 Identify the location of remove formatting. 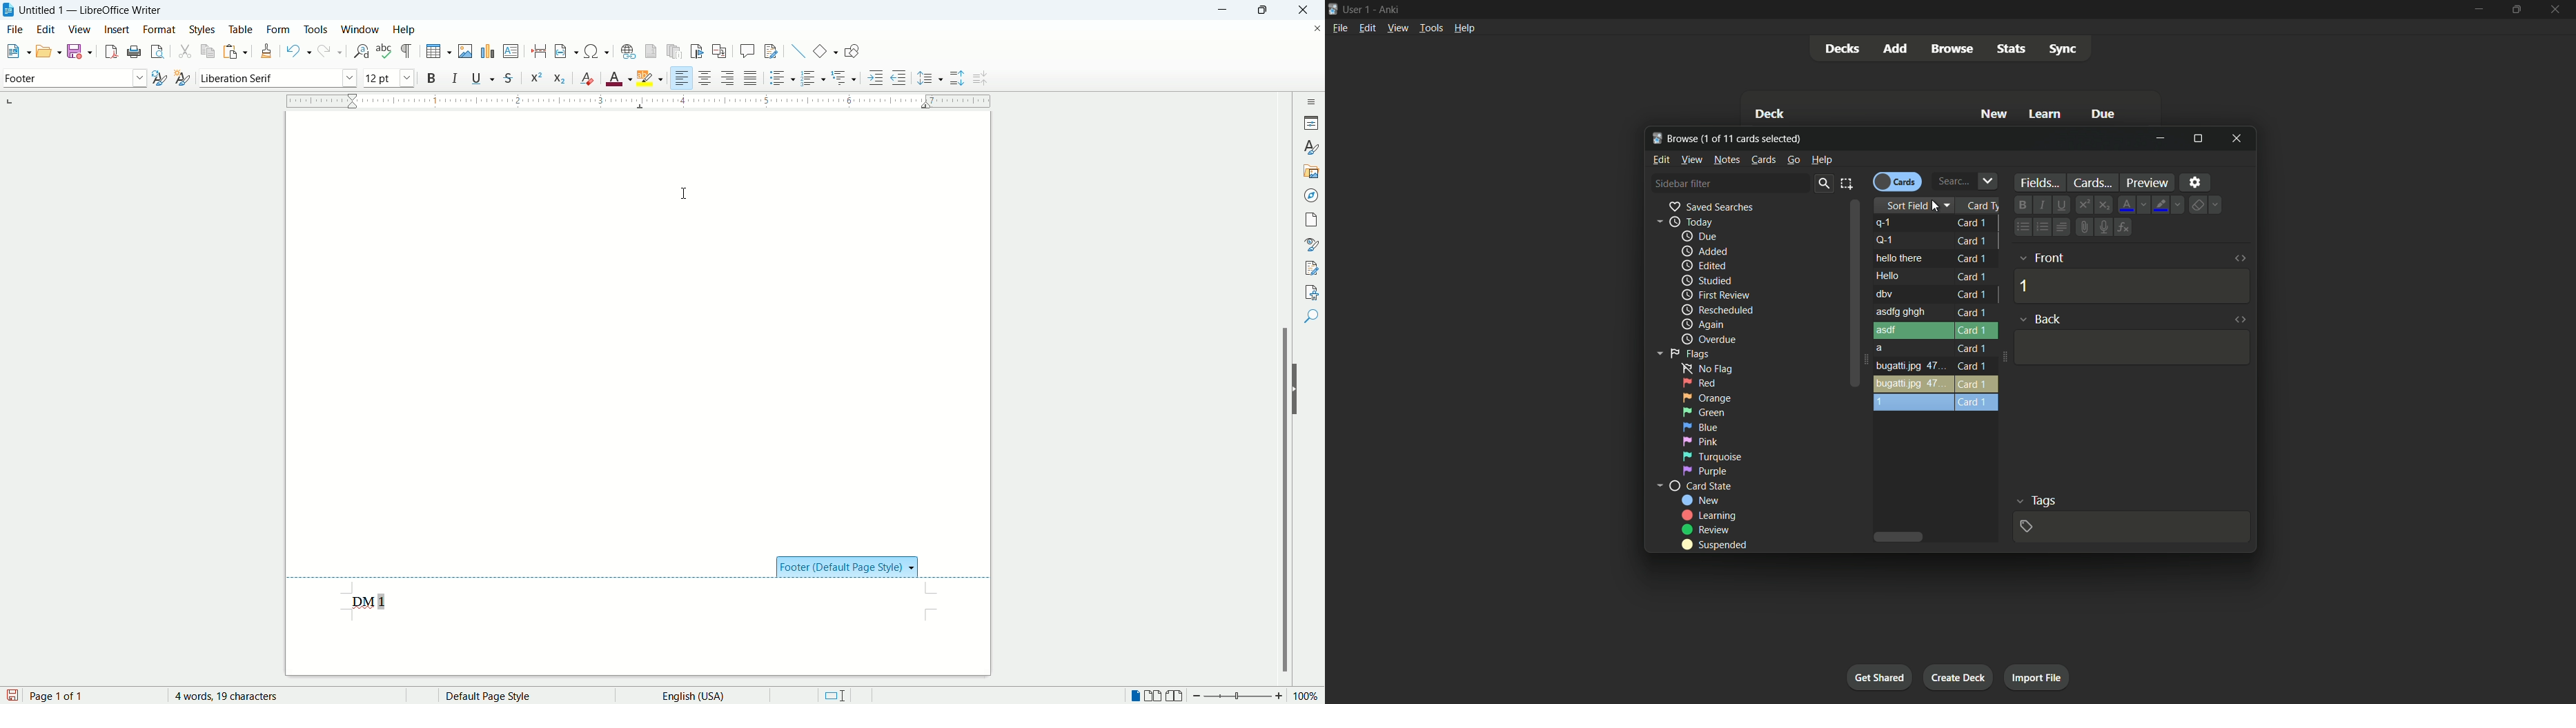
(2199, 205).